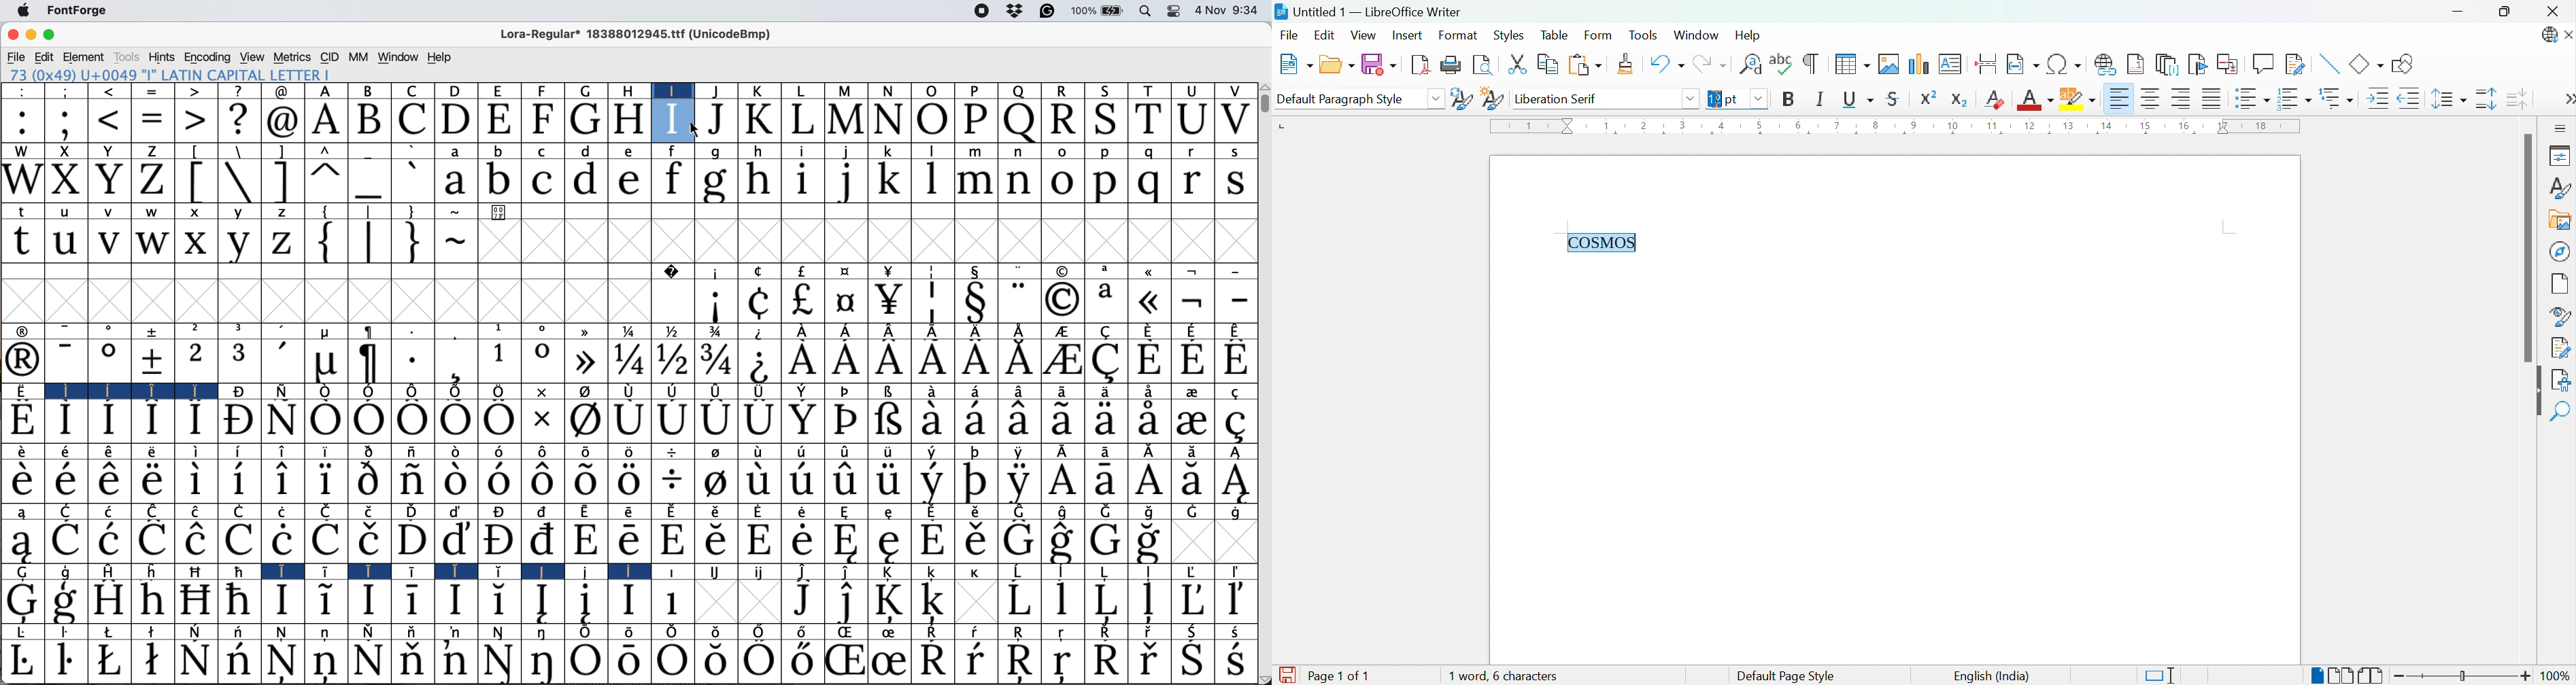  Describe the element at coordinates (457, 362) in the screenshot. I see `Symbol` at that location.